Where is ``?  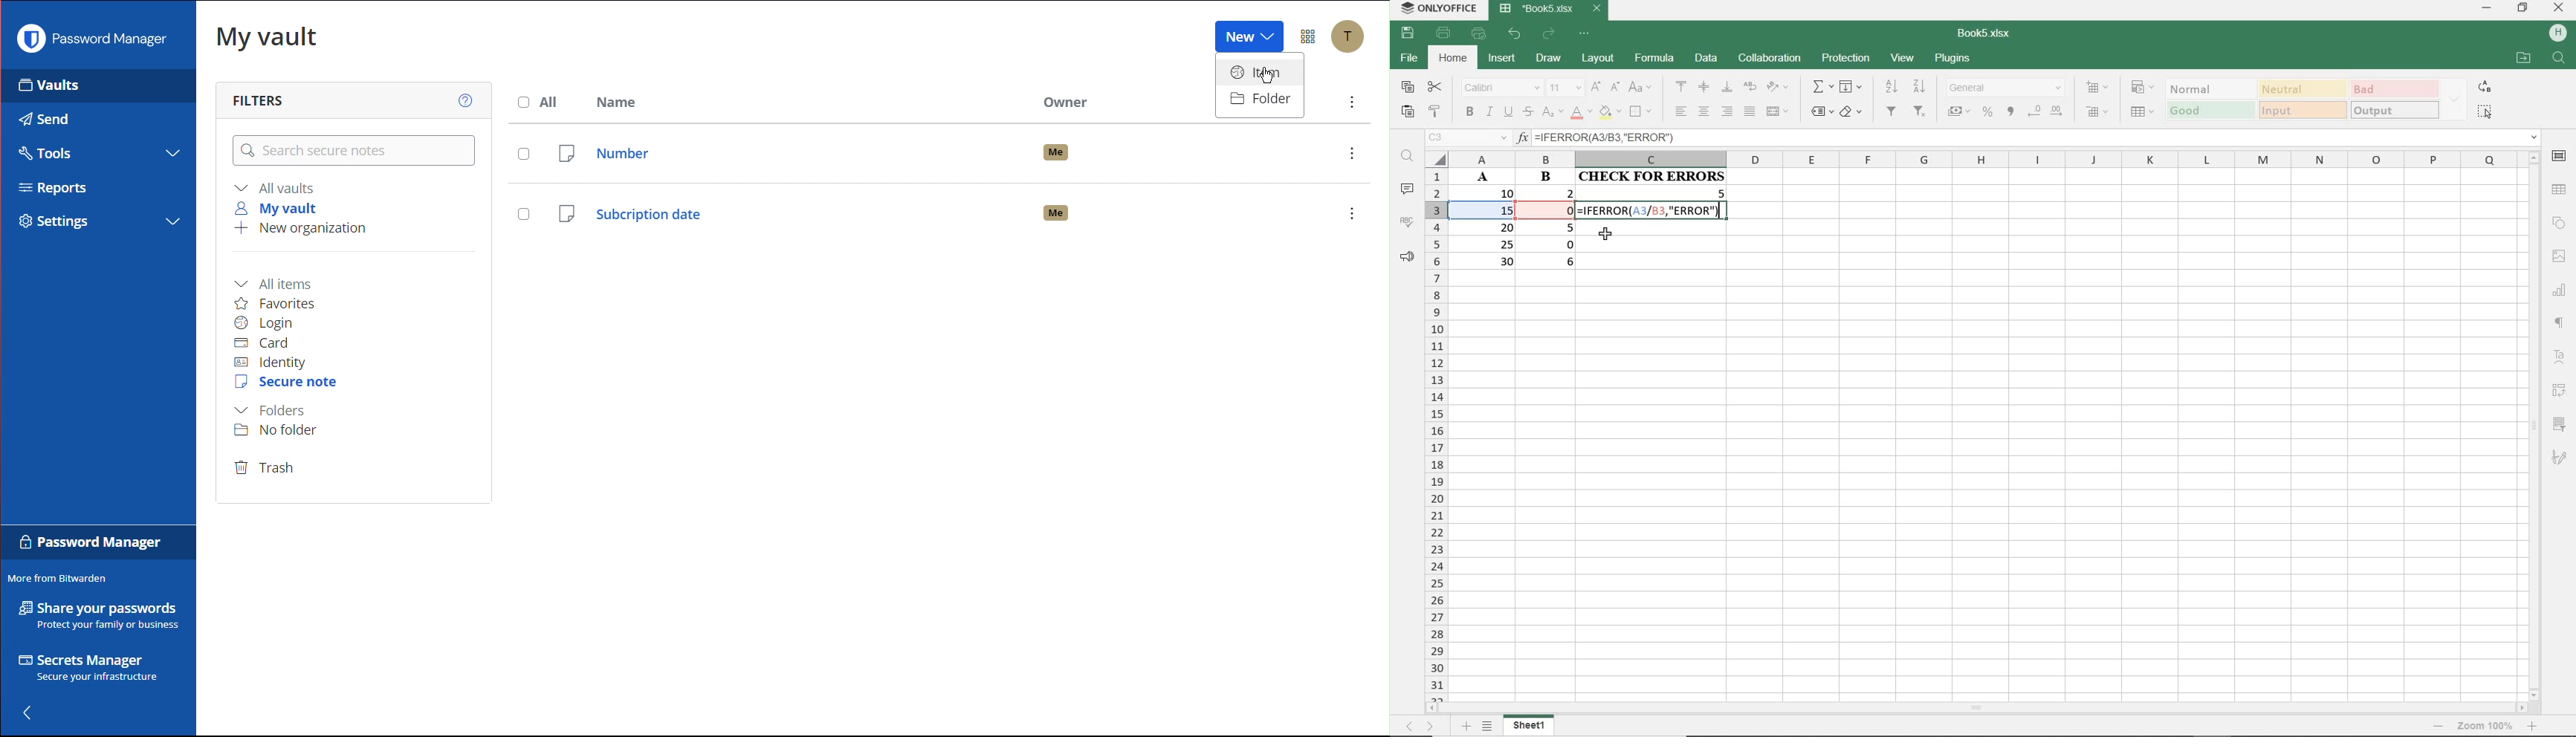  is located at coordinates (2561, 256).